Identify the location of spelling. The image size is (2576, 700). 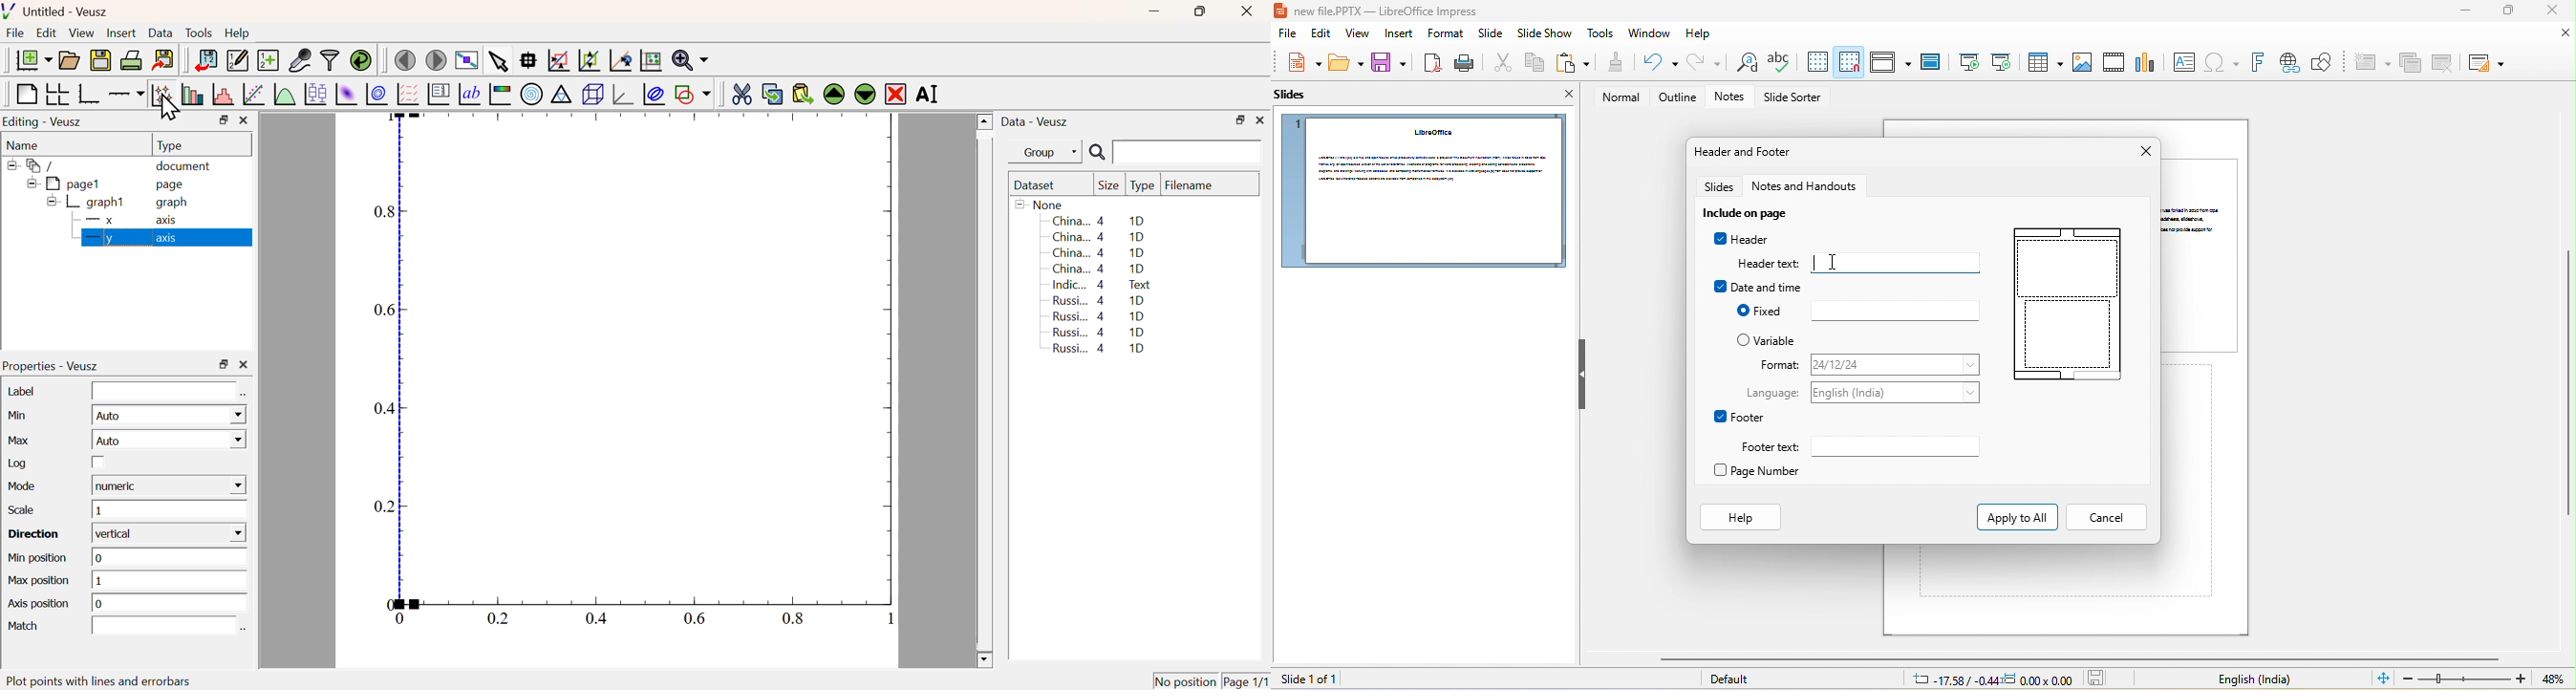
(1779, 63).